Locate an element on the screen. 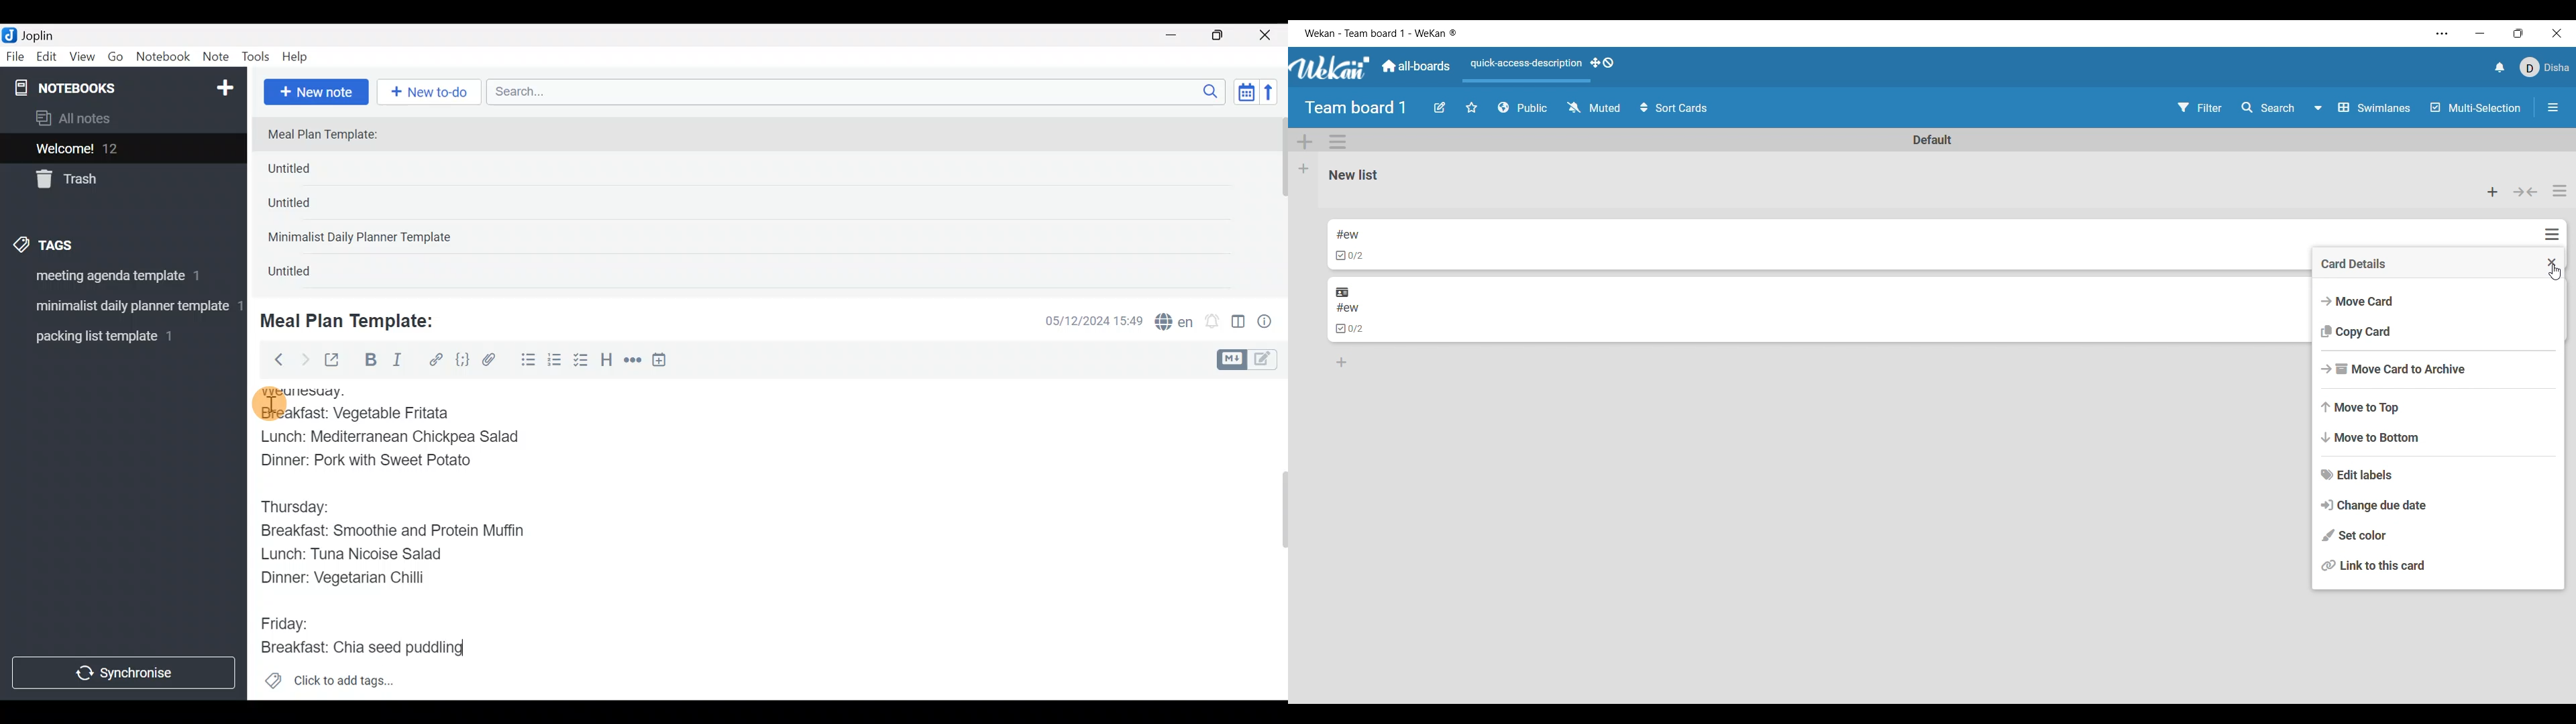 The image size is (2576, 728). Main dashboard is located at coordinates (1416, 66).